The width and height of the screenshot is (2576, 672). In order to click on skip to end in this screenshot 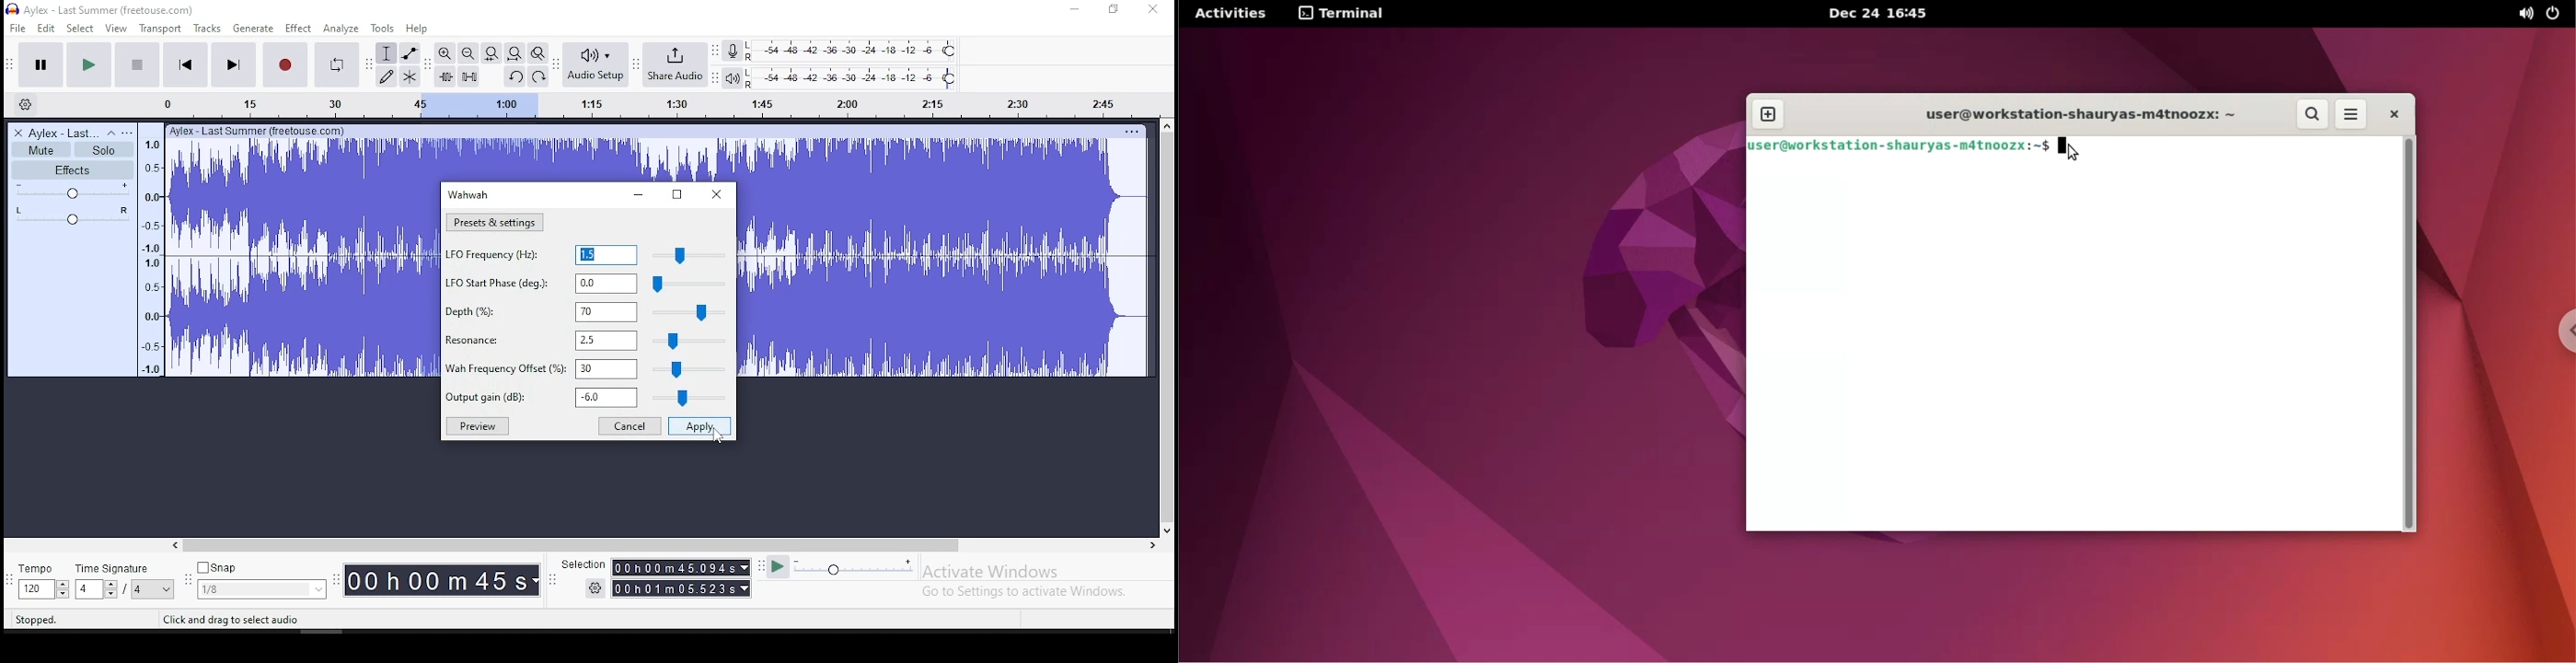, I will do `click(234, 65)`.